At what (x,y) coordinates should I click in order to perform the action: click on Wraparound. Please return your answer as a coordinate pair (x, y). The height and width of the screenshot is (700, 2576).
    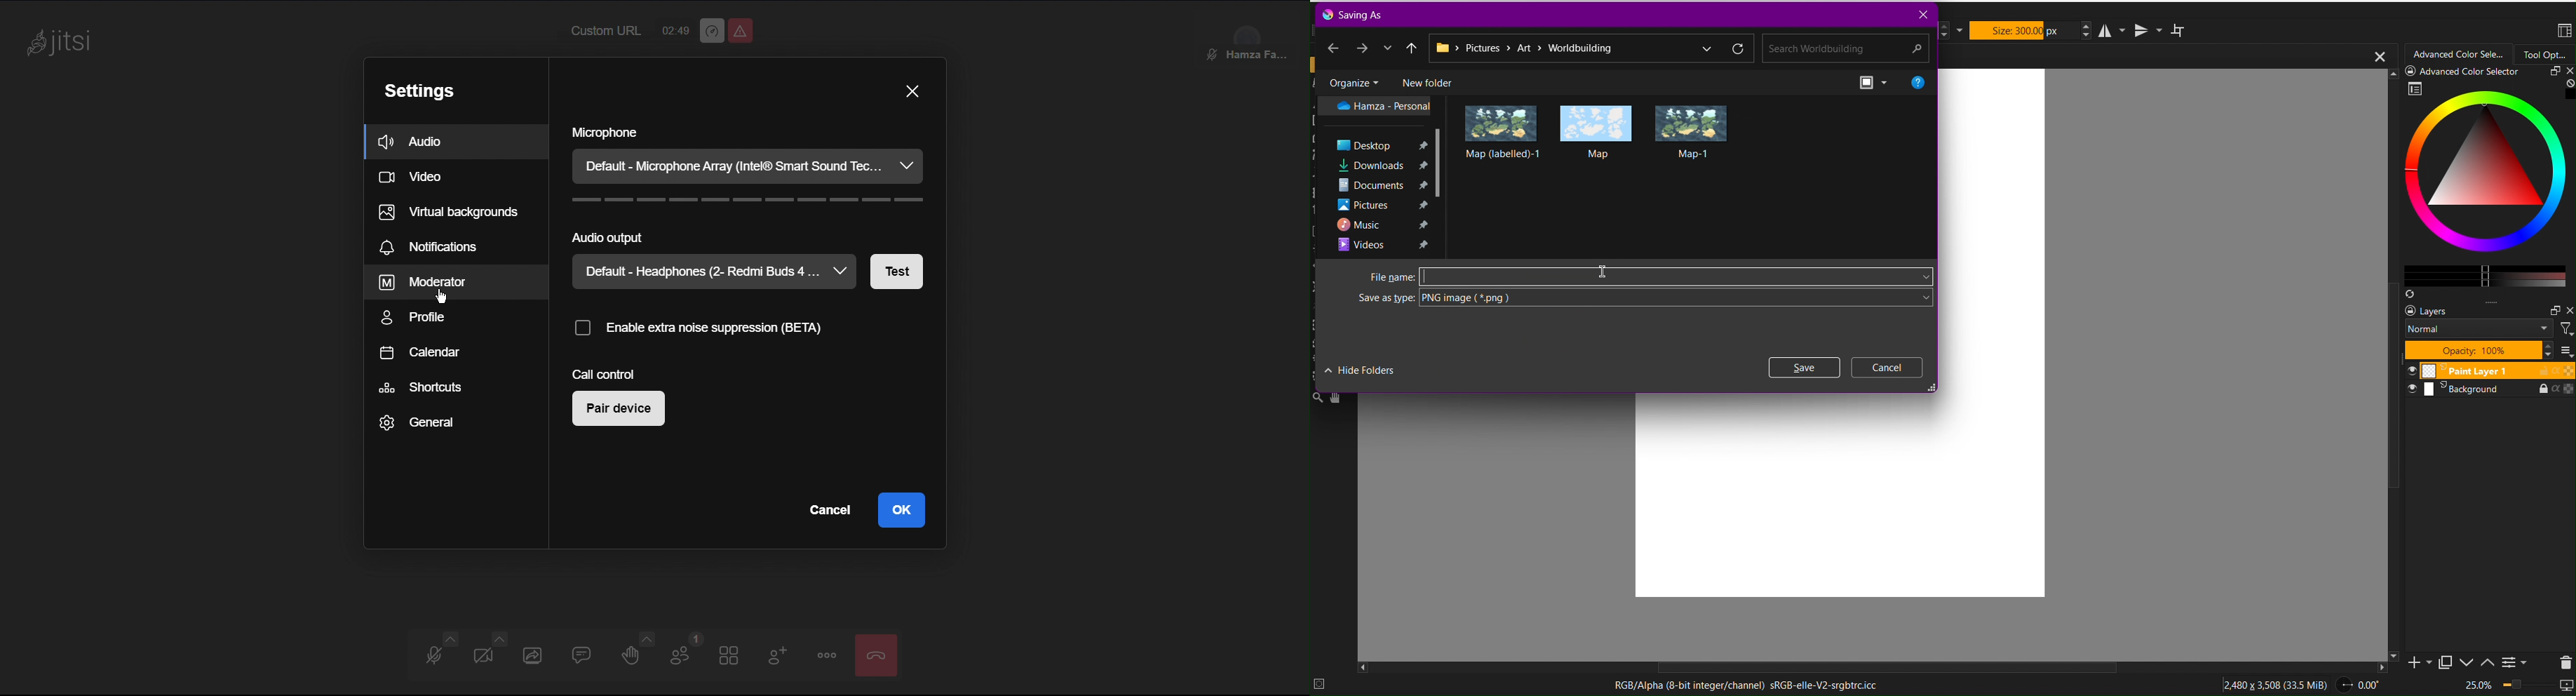
    Looking at the image, I should click on (2179, 30).